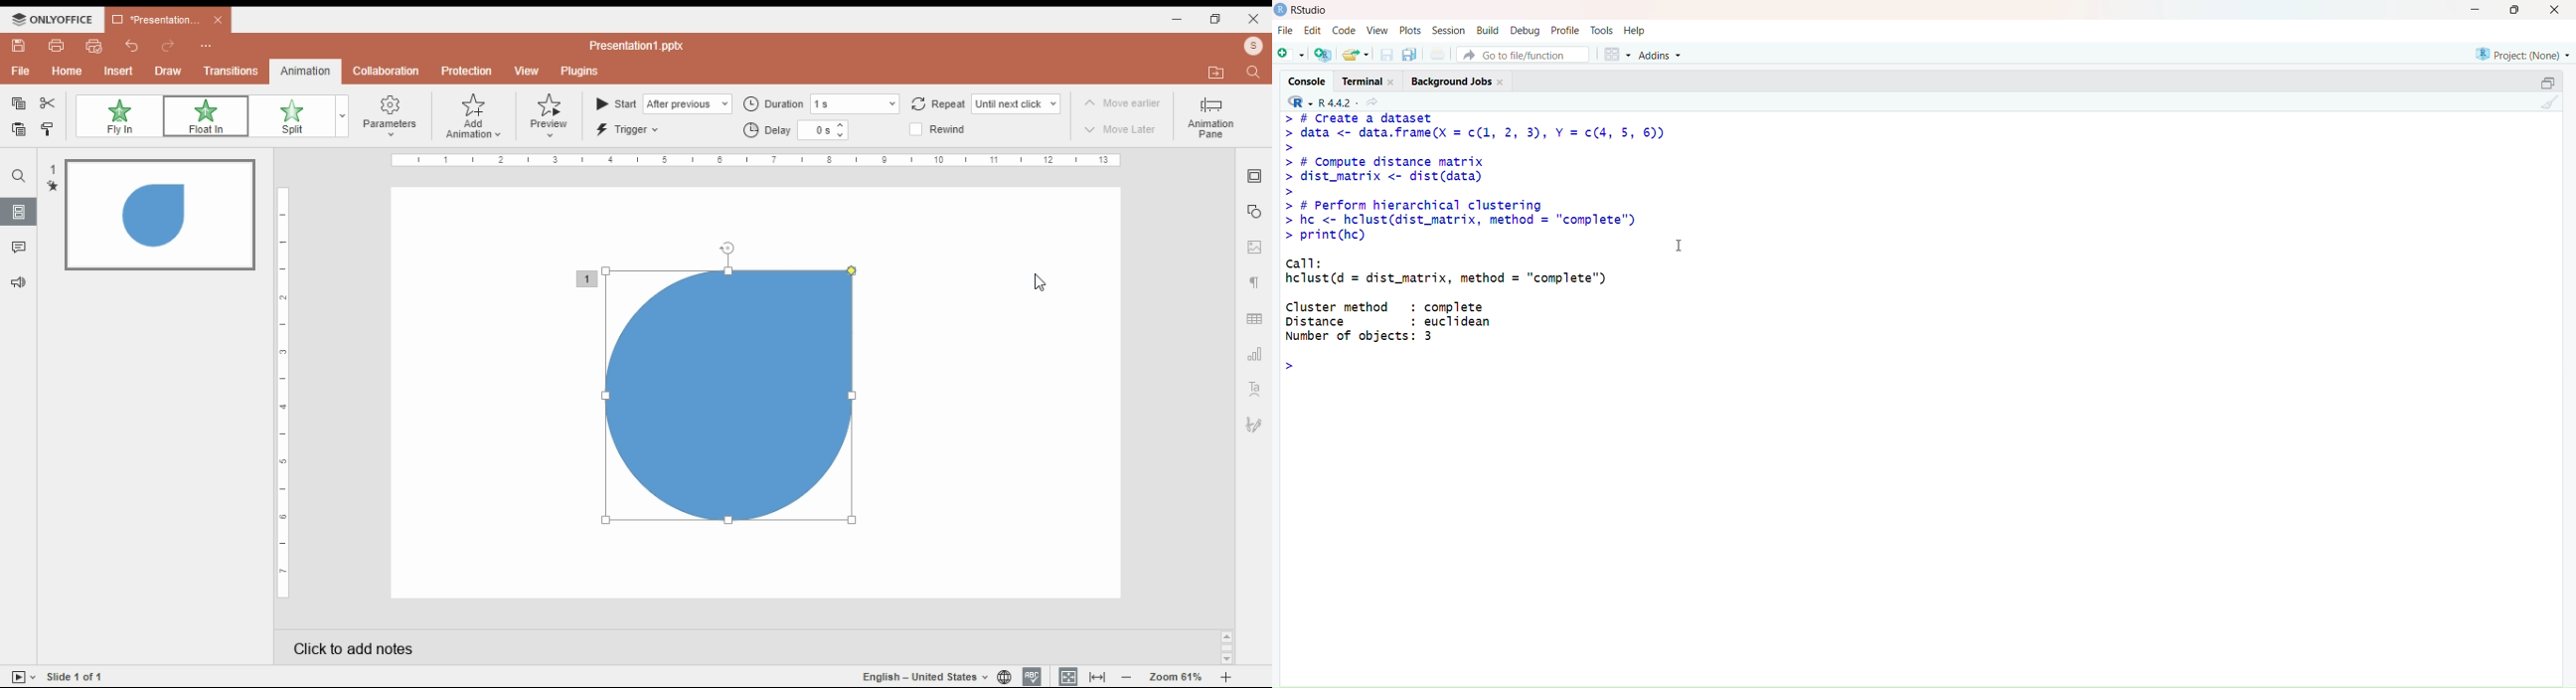 This screenshot has width=2576, height=700. Describe the element at coordinates (1209, 117) in the screenshot. I see `animation pane` at that location.